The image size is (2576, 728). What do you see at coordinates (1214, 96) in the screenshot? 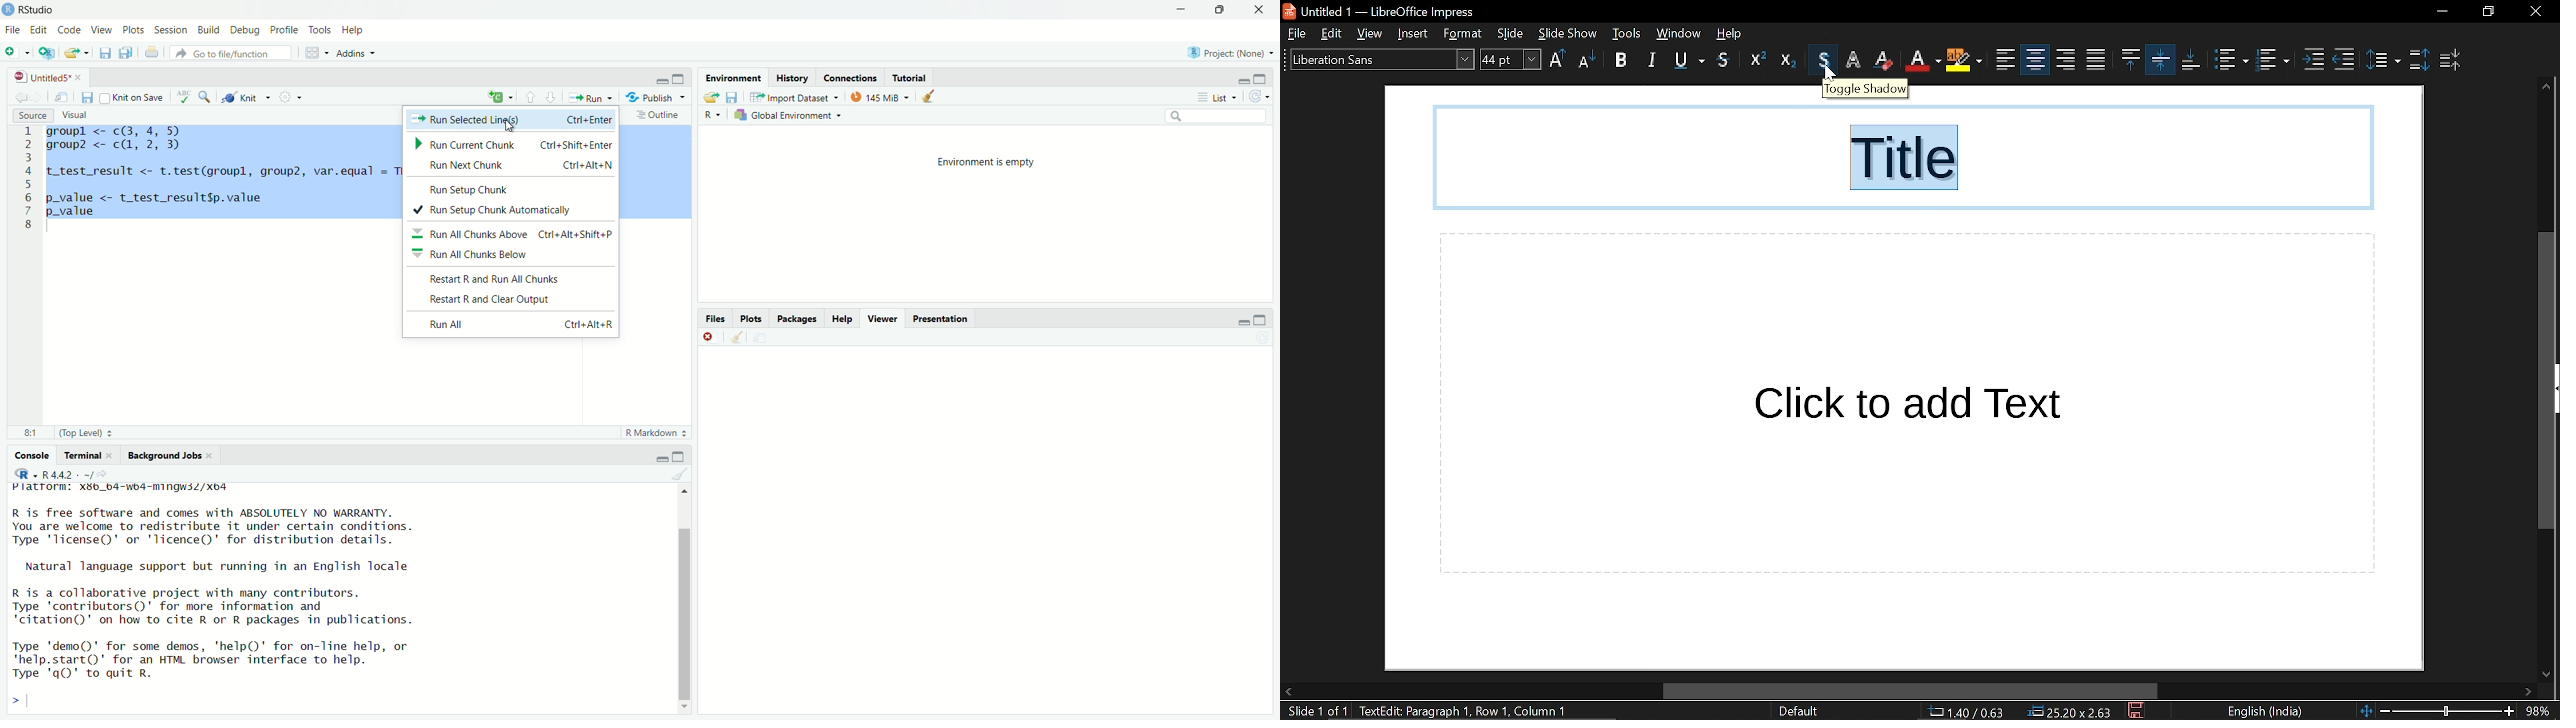
I see `List ~` at bounding box center [1214, 96].